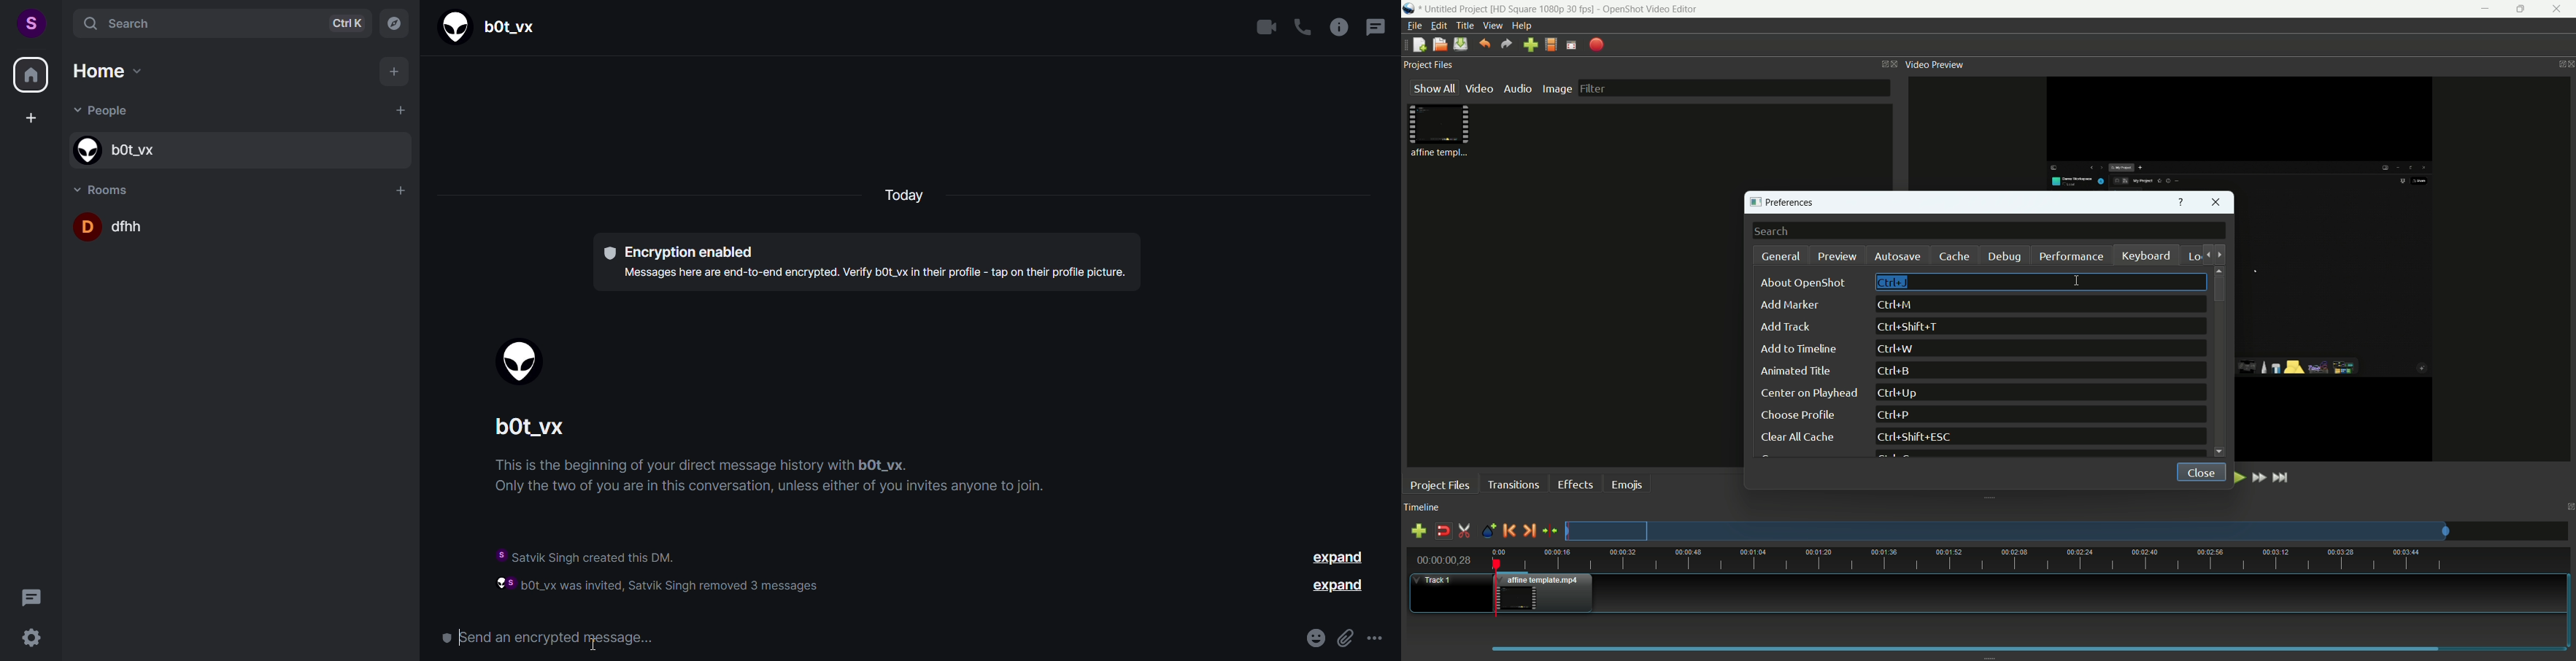 The height and width of the screenshot is (672, 2576). Describe the element at coordinates (1796, 438) in the screenshot. I see `clear all cache` at that location.